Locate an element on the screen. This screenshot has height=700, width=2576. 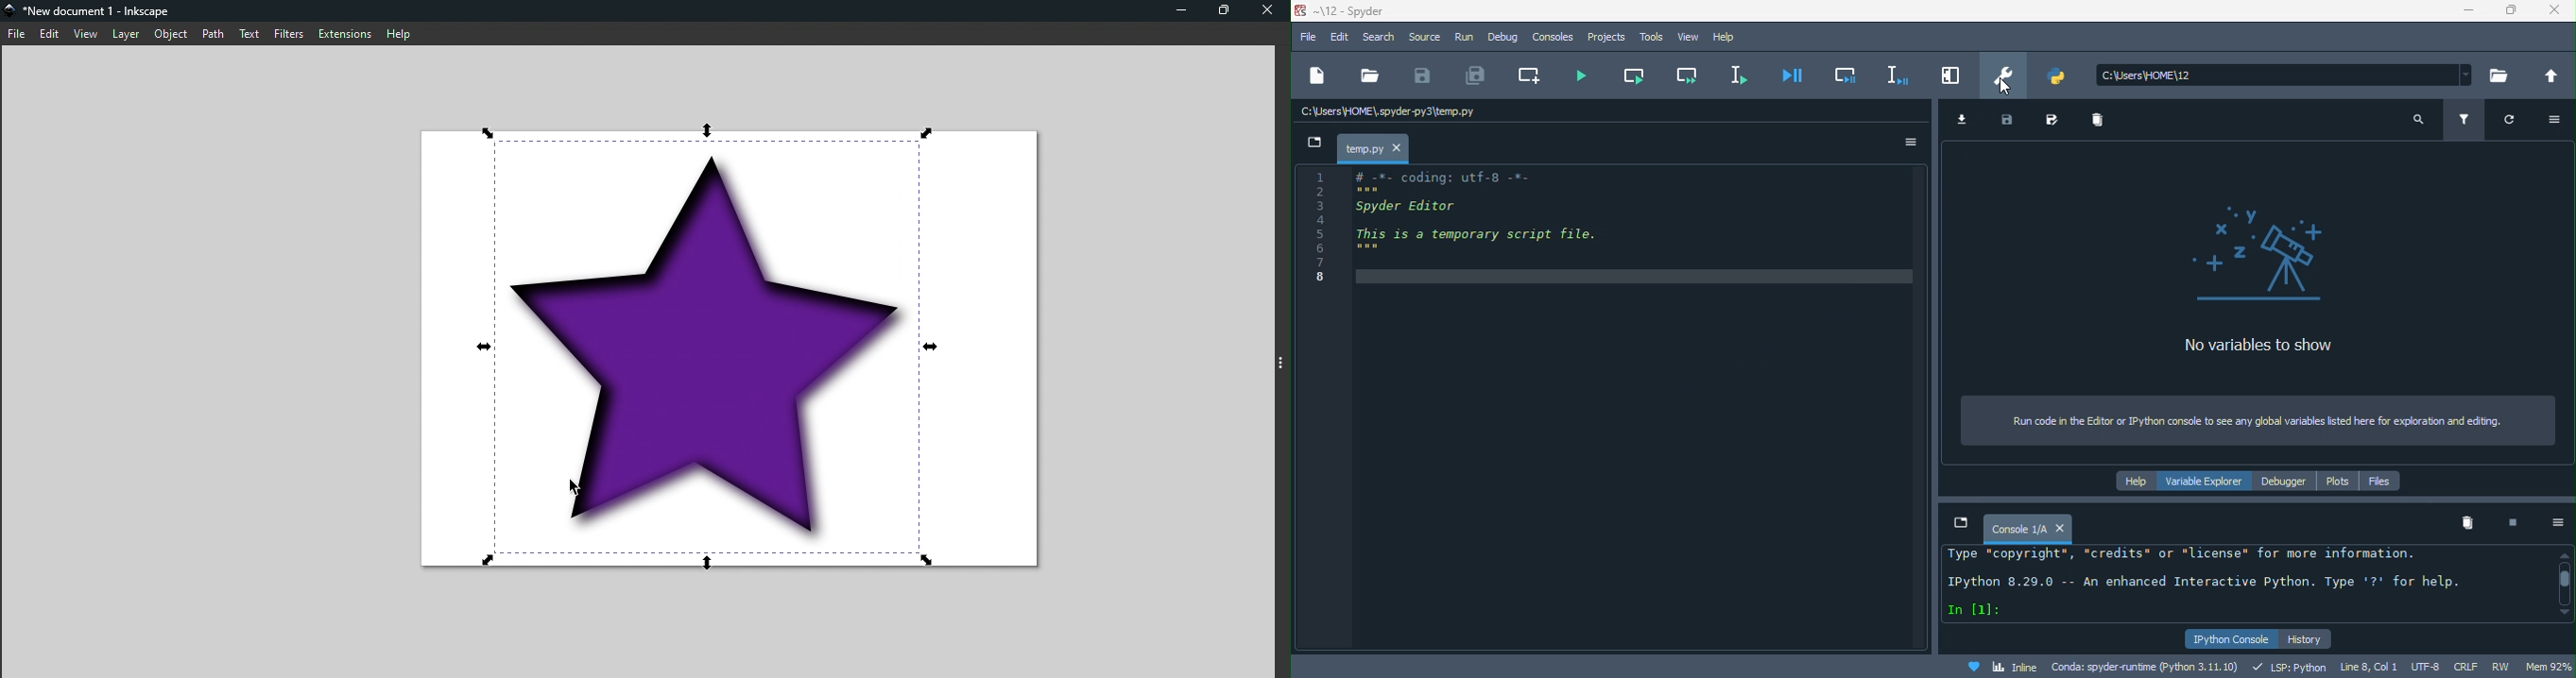
conda spyder runtime is located at coordinates (2146, 666).